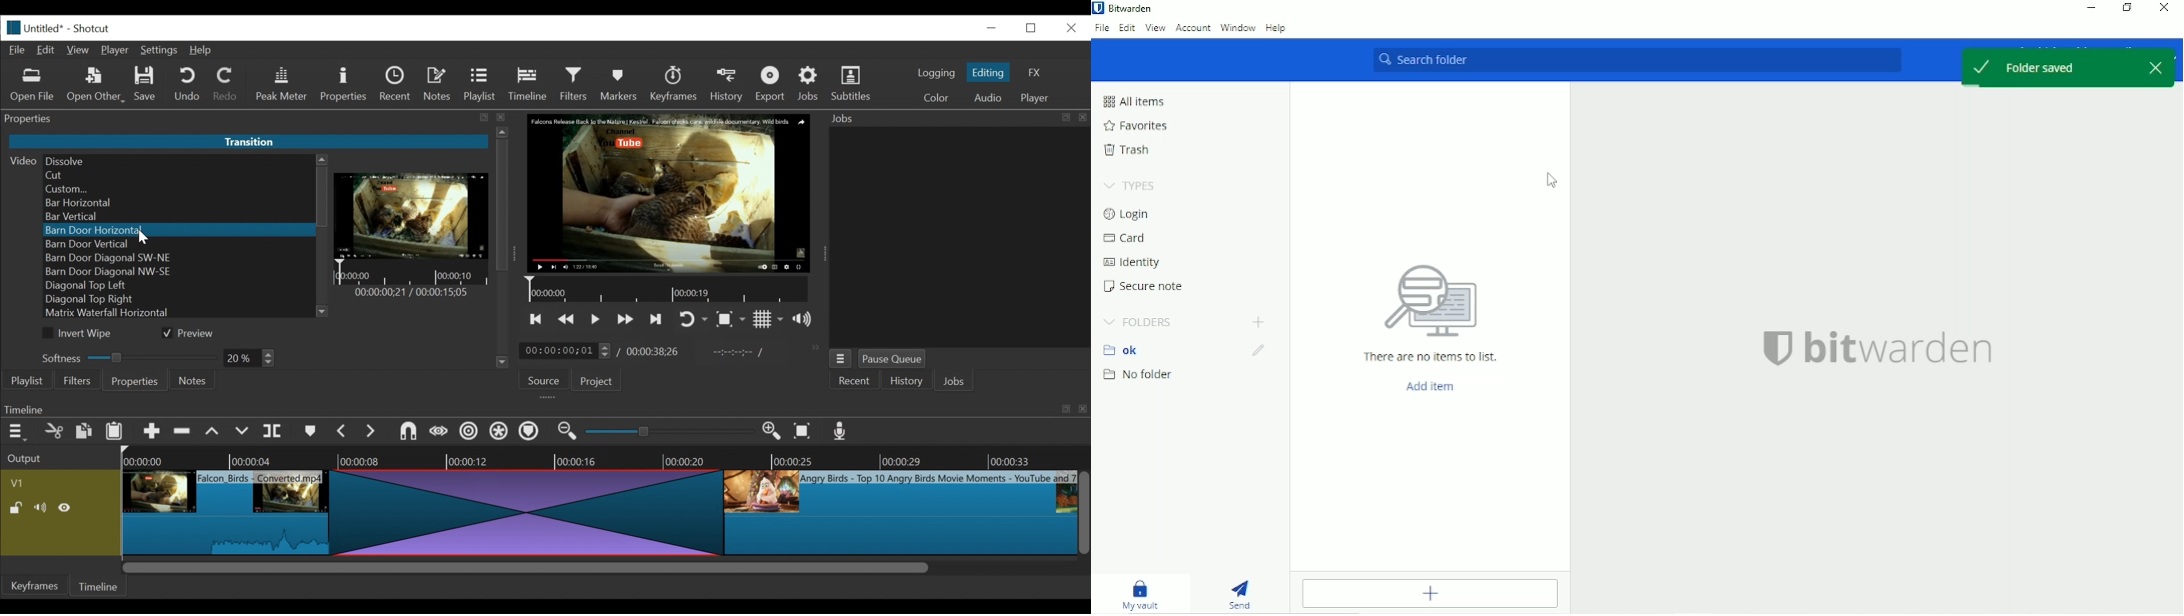 This screenshot has height=616, width=2184. I want to click on History, so click(729, 84).